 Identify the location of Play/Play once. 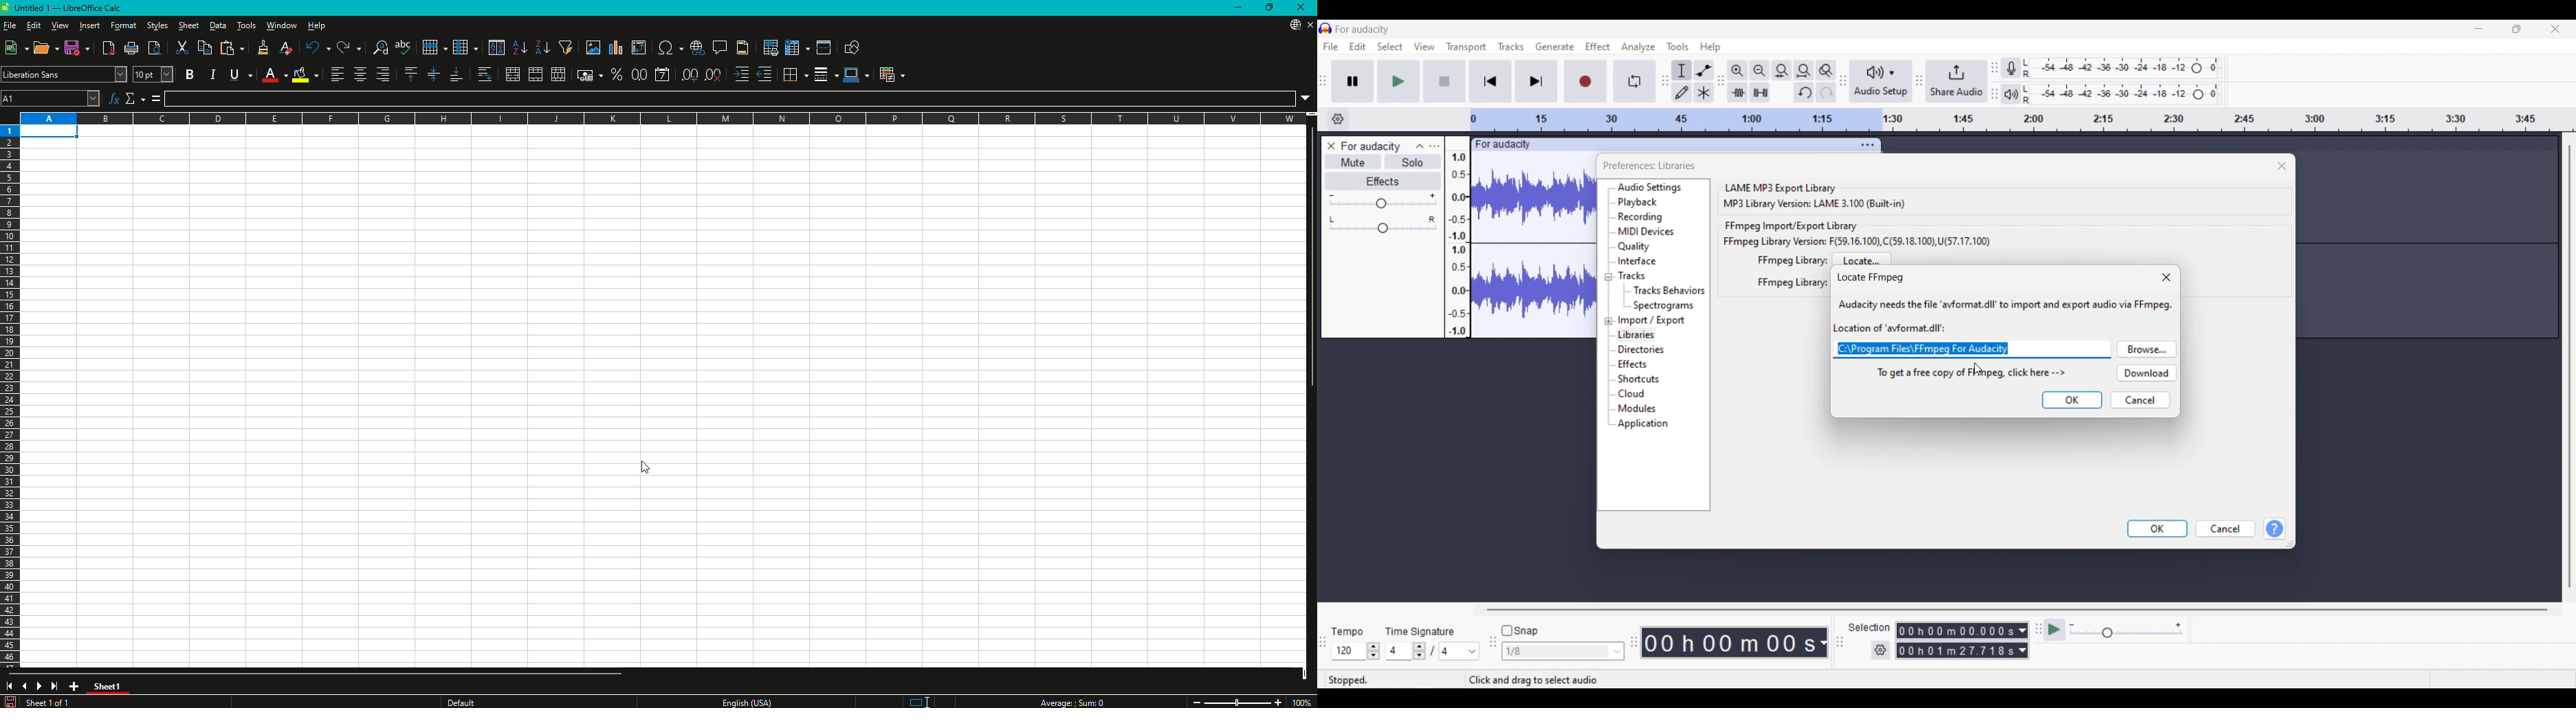
(1399, 81).